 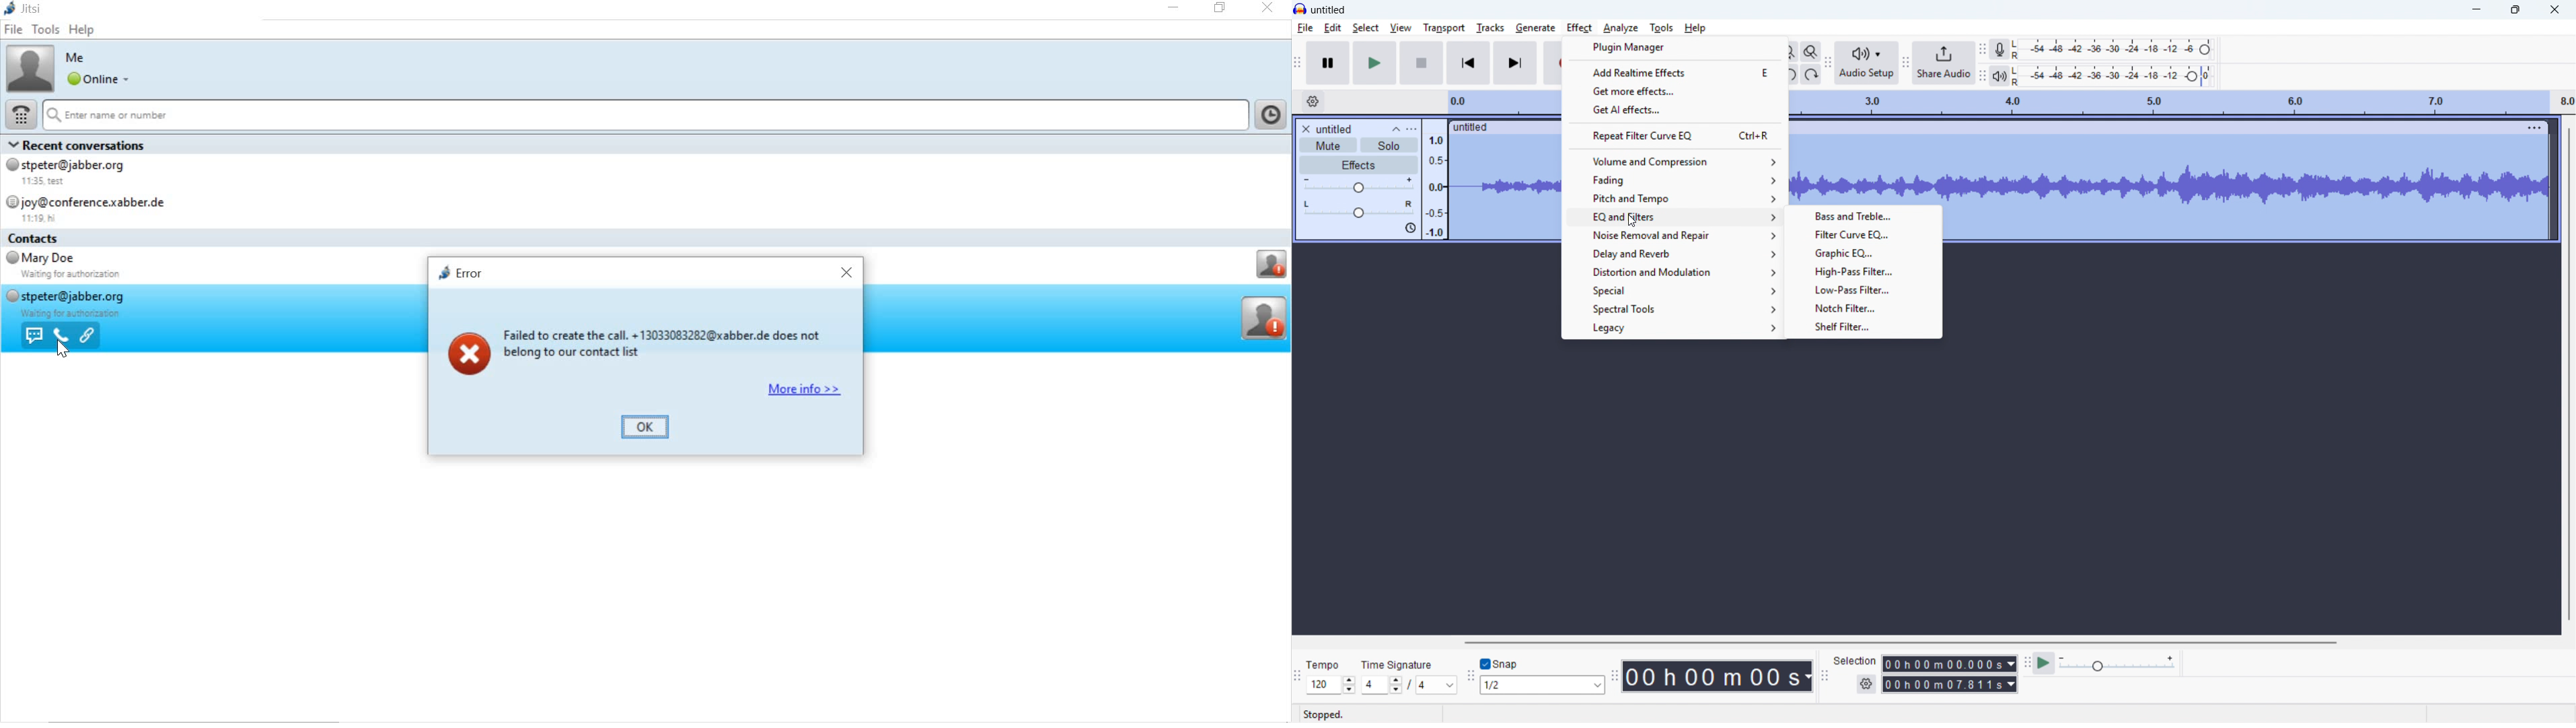 What do you see at coordinates (1791, 74) in the screenshot?
I see `Undo ` at bounding box center [1791, 74].